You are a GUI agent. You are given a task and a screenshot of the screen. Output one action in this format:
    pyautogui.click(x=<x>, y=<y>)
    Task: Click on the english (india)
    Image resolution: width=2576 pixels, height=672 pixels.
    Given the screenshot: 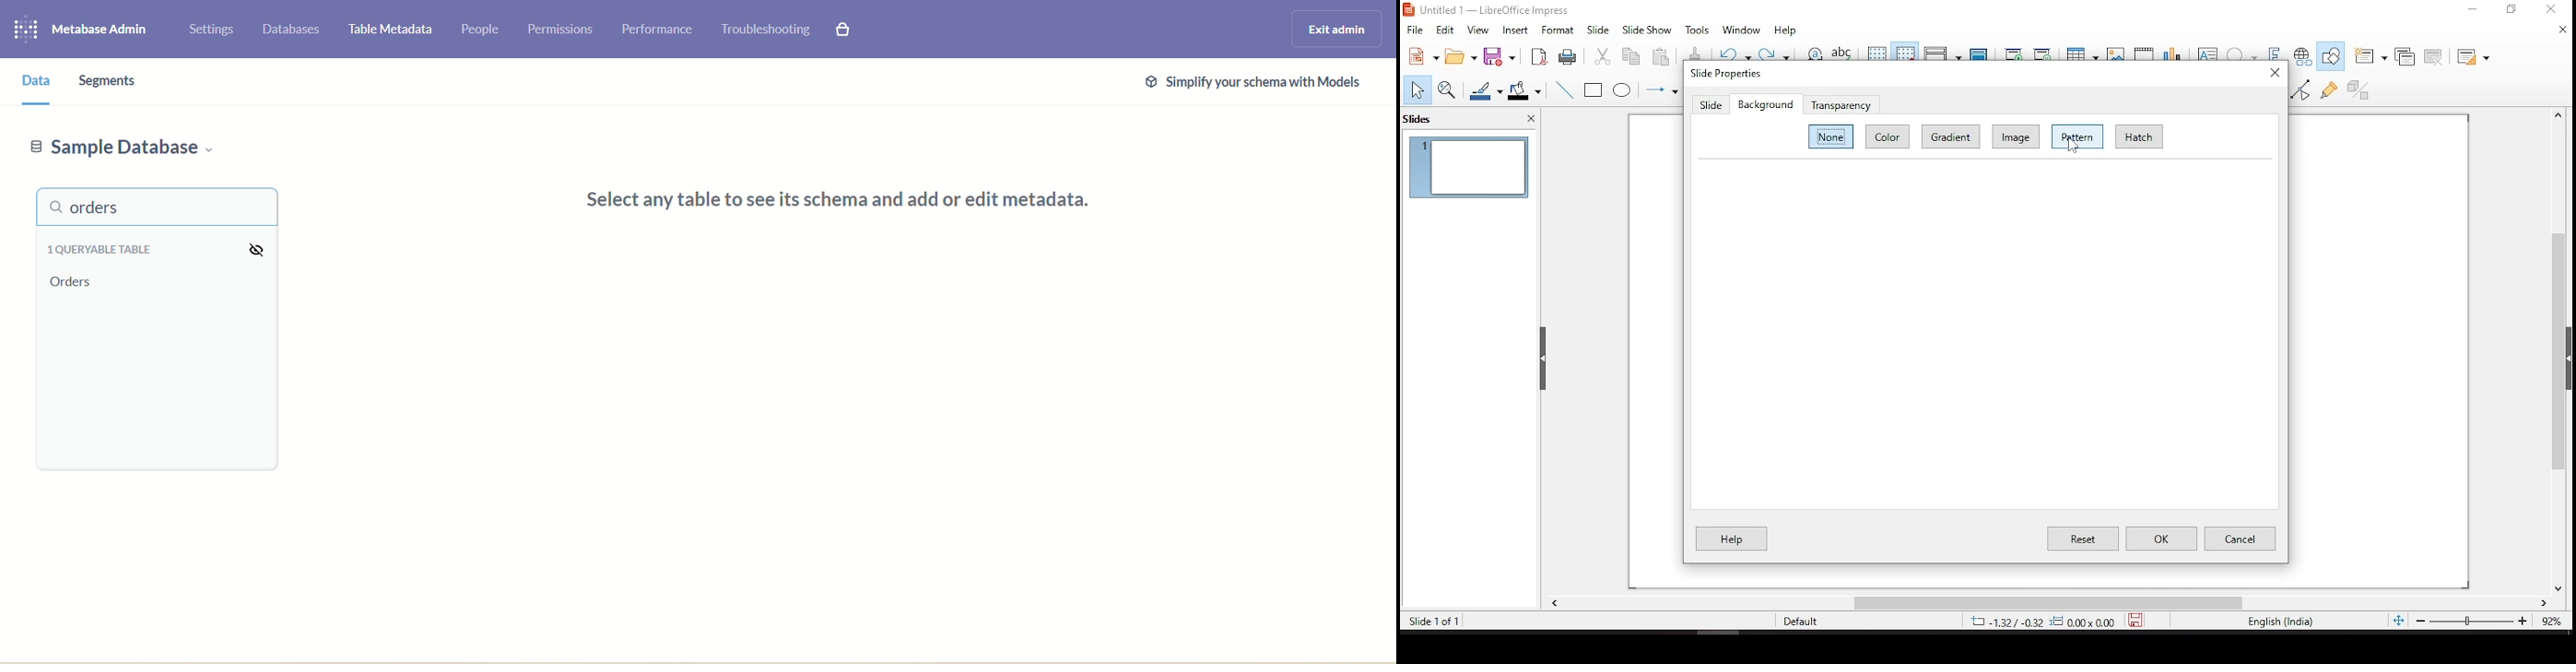 What is the action you would take?
    pyautogui.click(x=2279, y=621)
    